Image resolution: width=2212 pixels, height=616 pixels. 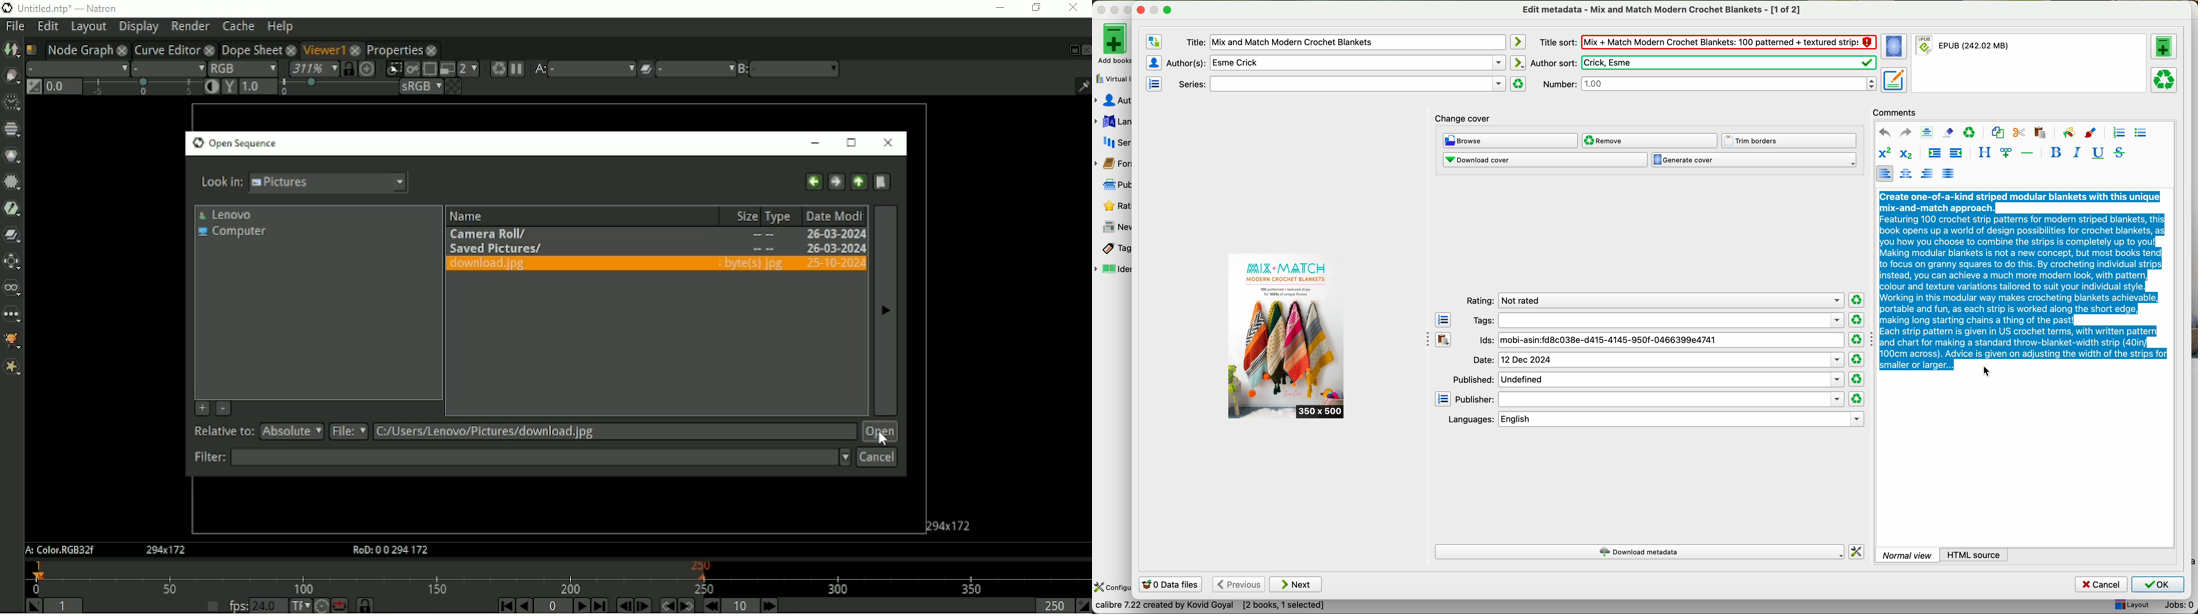 I want to click on format, so click(x=2030, y=64).